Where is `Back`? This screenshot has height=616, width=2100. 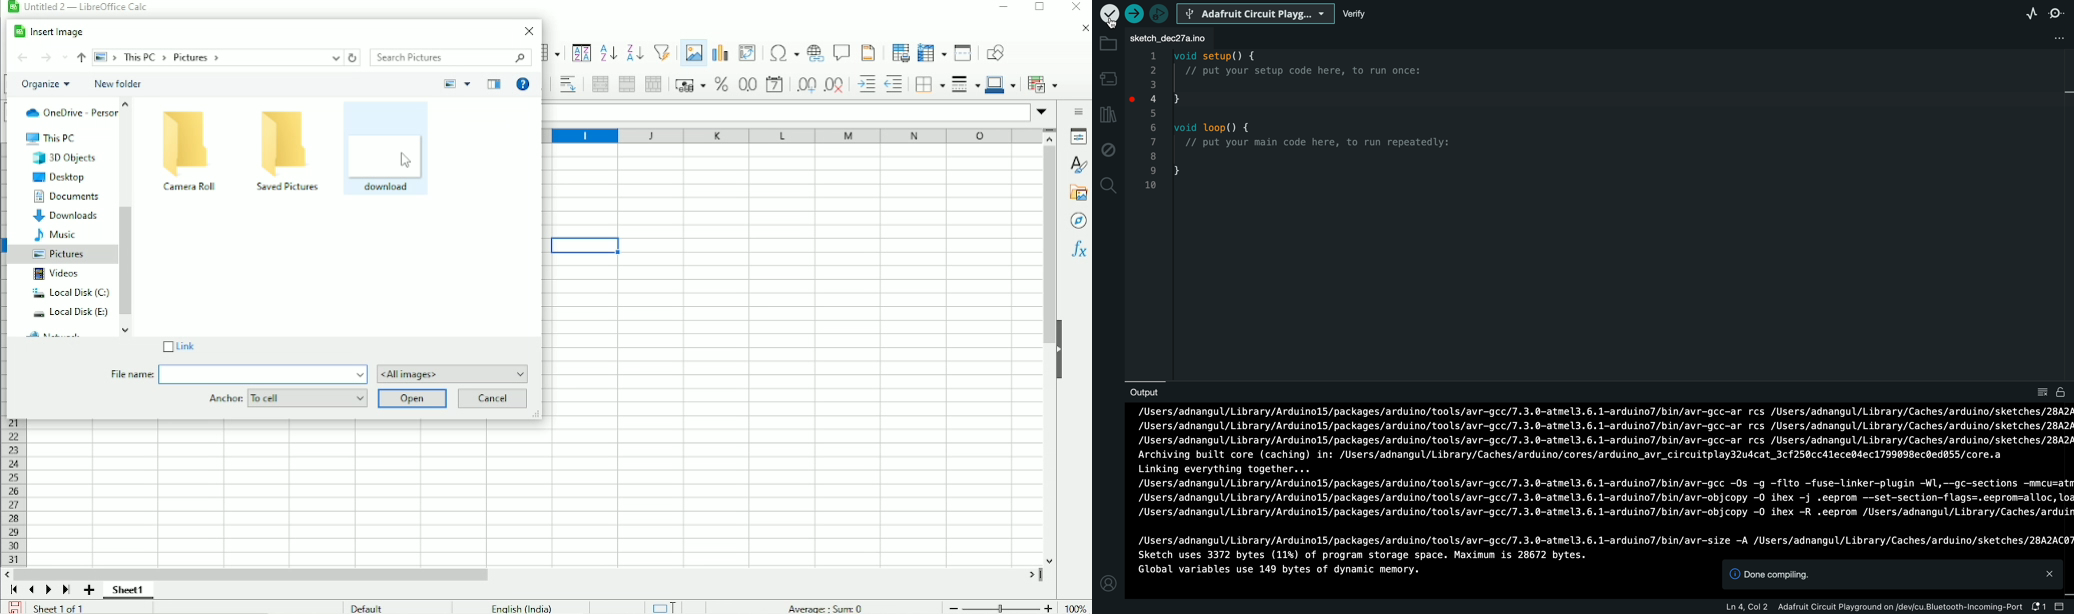 Back is located at coordinates (23, 58).